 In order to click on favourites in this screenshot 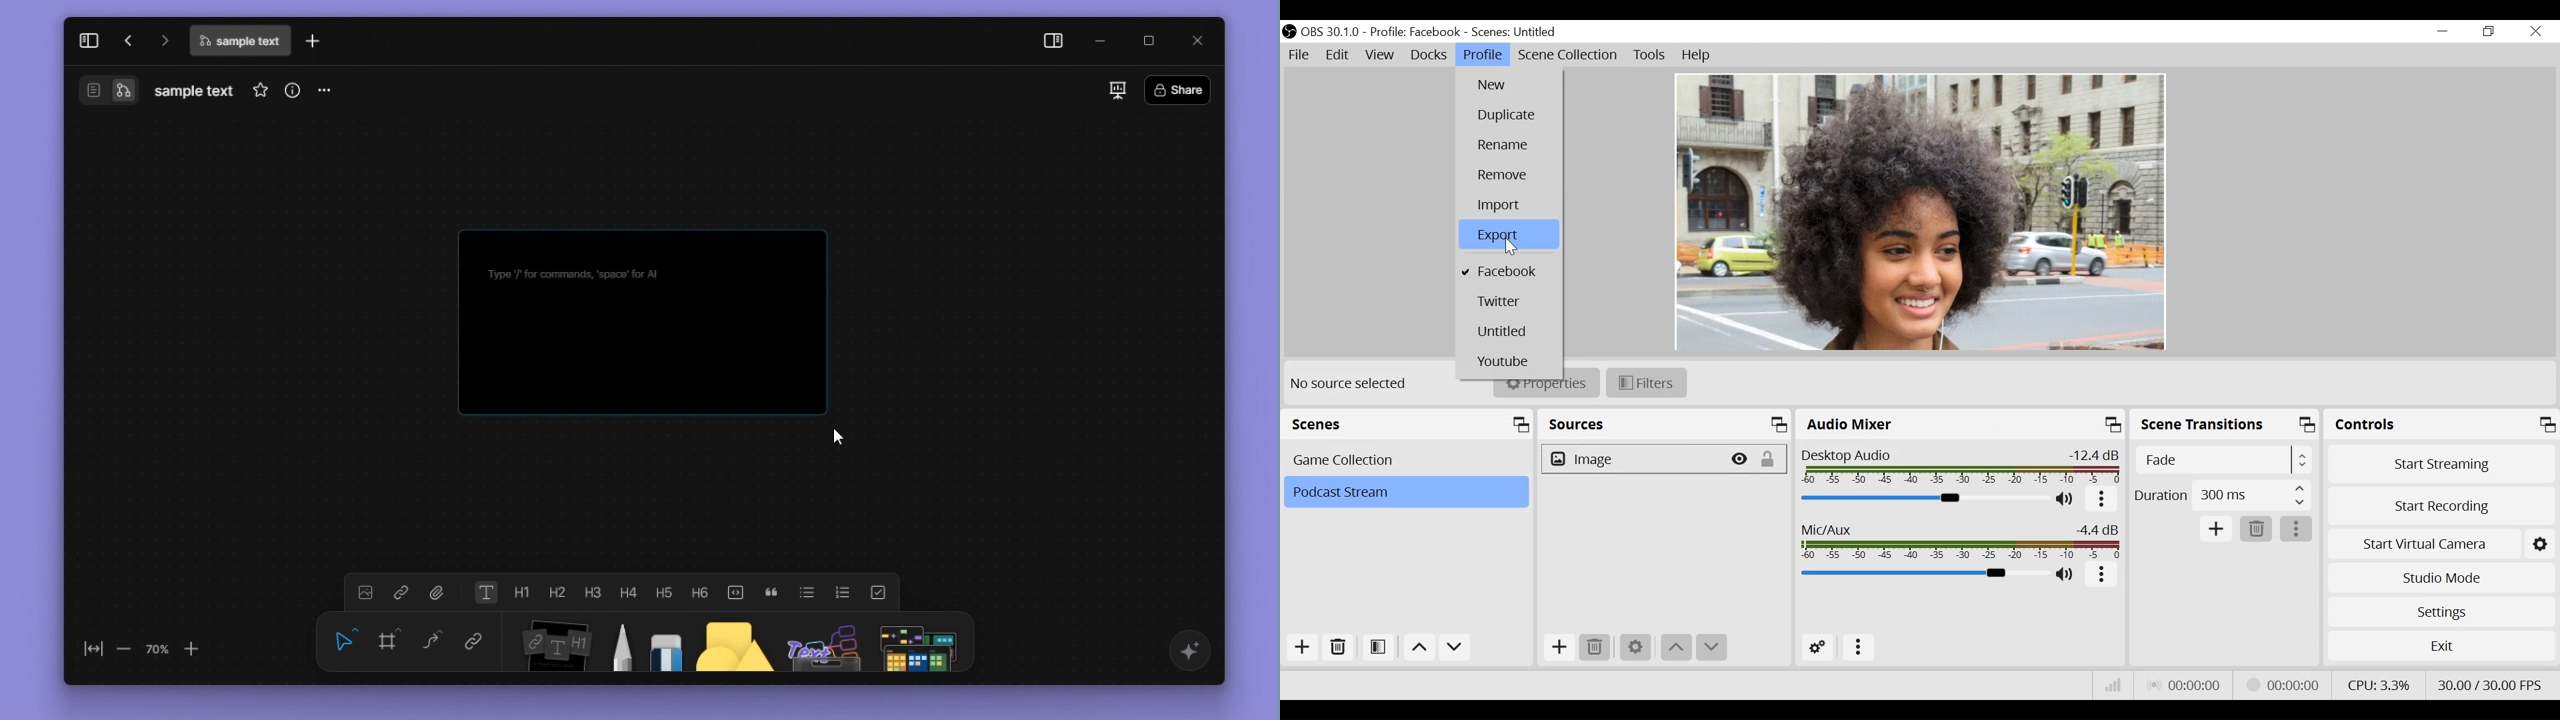, I will do `click(256, 90)`.